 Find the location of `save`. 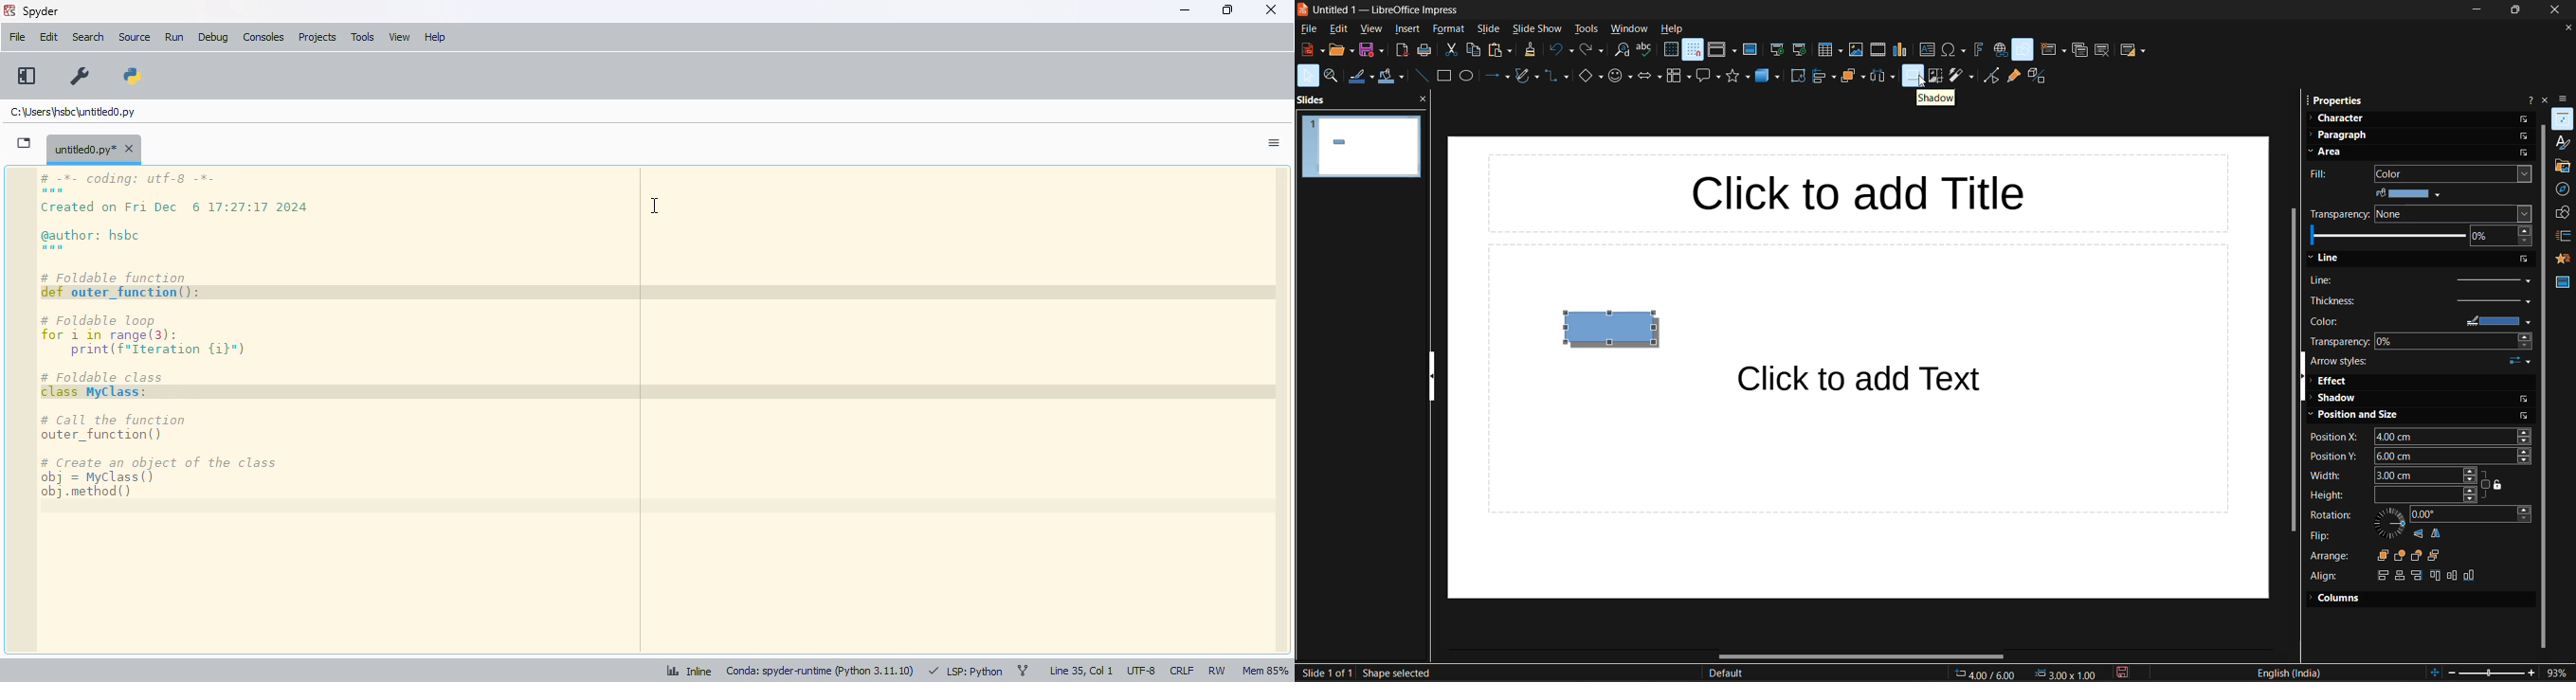

save is located at coordinates (1373, 50).